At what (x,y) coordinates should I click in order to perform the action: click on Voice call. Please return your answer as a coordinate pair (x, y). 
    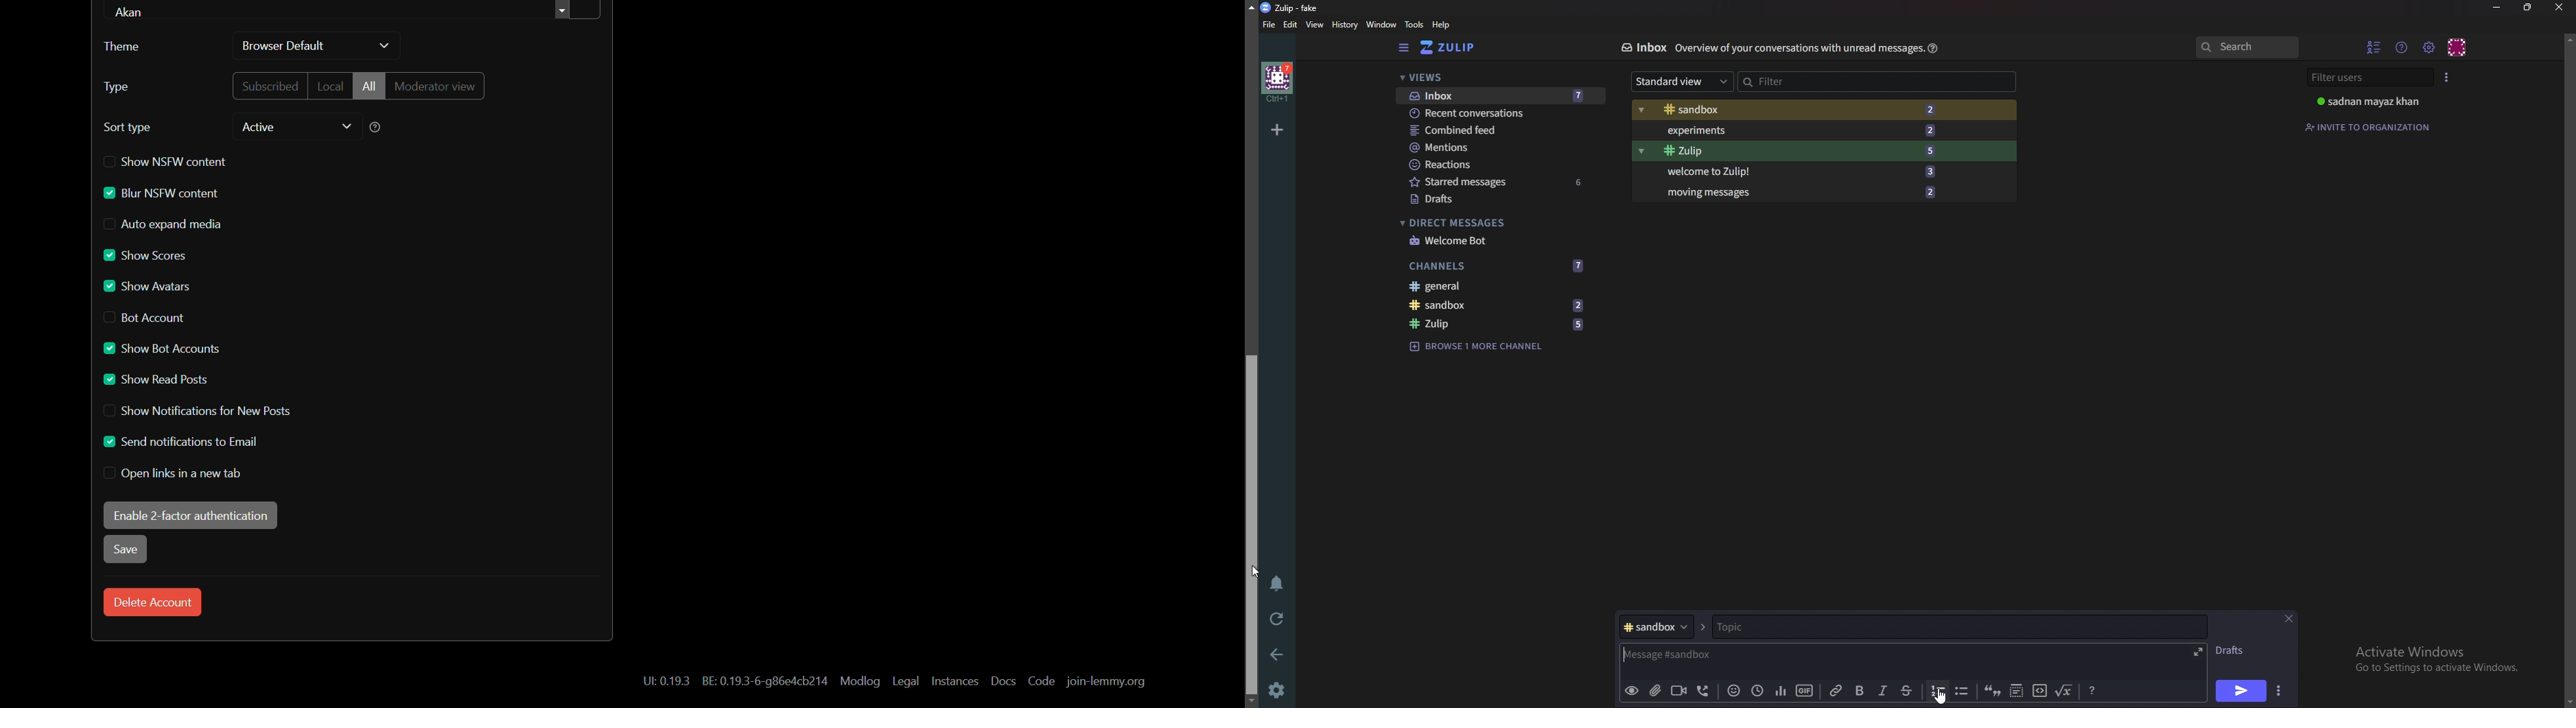
    Looking at the image, I should click on (1701, 692).